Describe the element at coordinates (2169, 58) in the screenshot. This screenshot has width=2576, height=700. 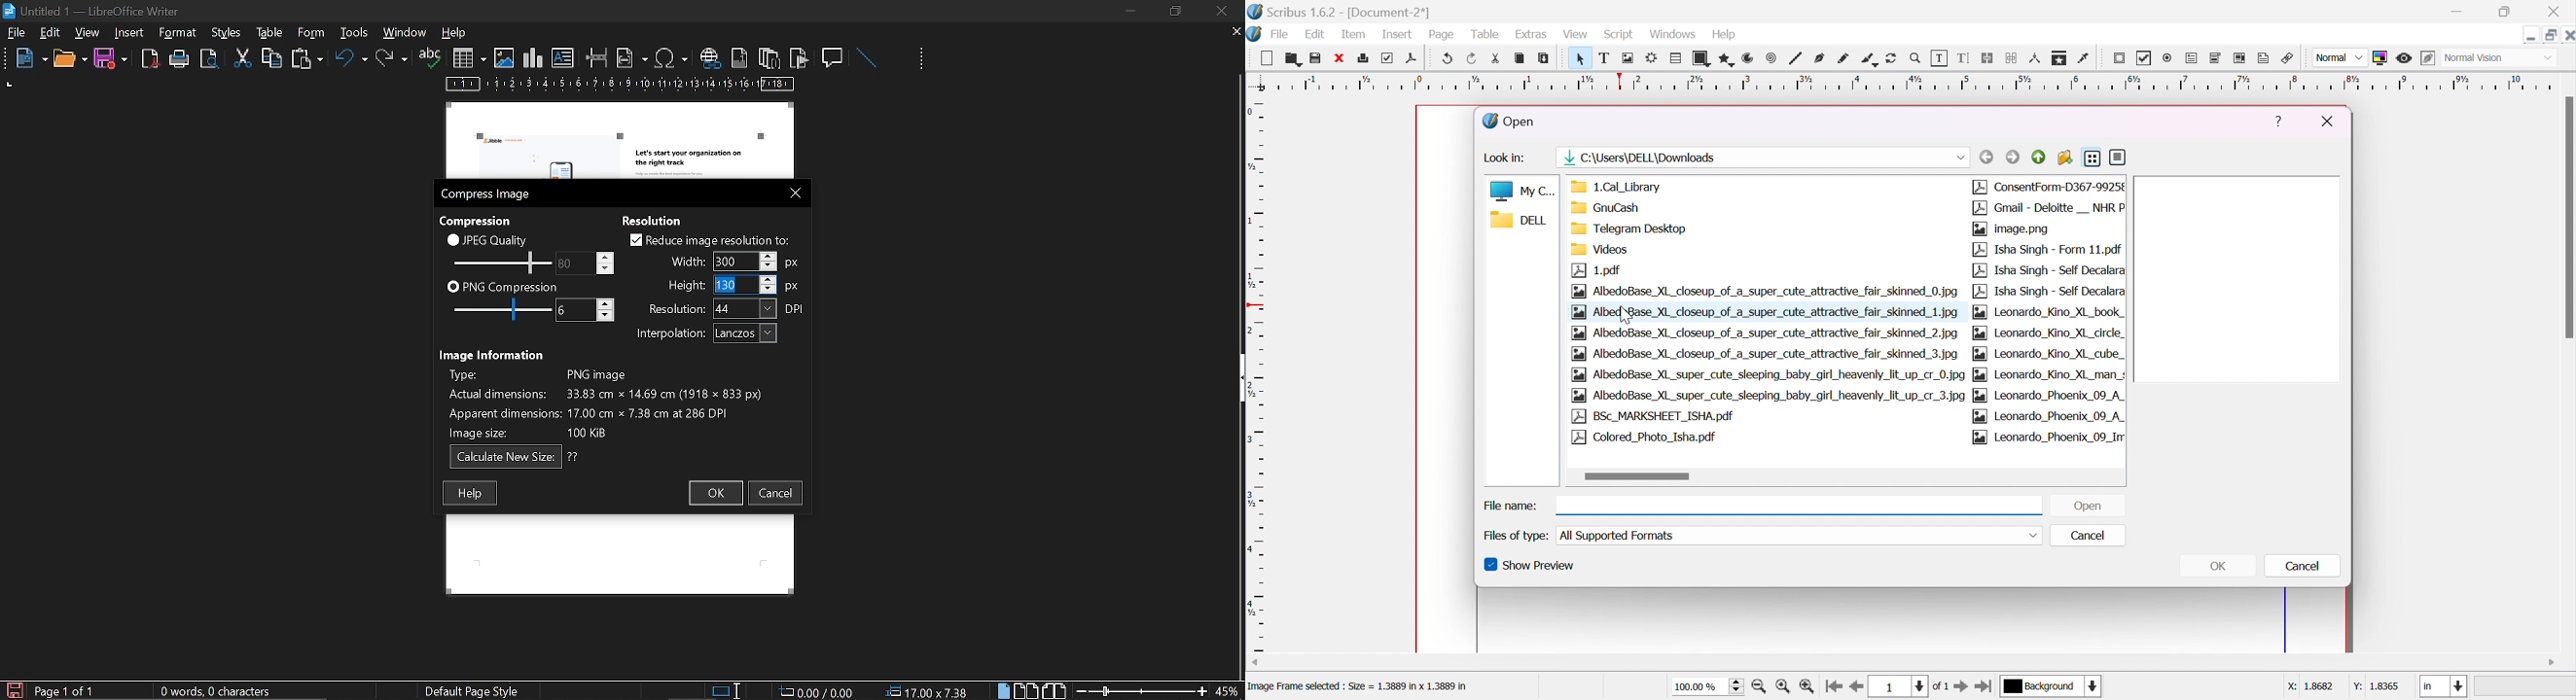
I see `radio button` at that location.